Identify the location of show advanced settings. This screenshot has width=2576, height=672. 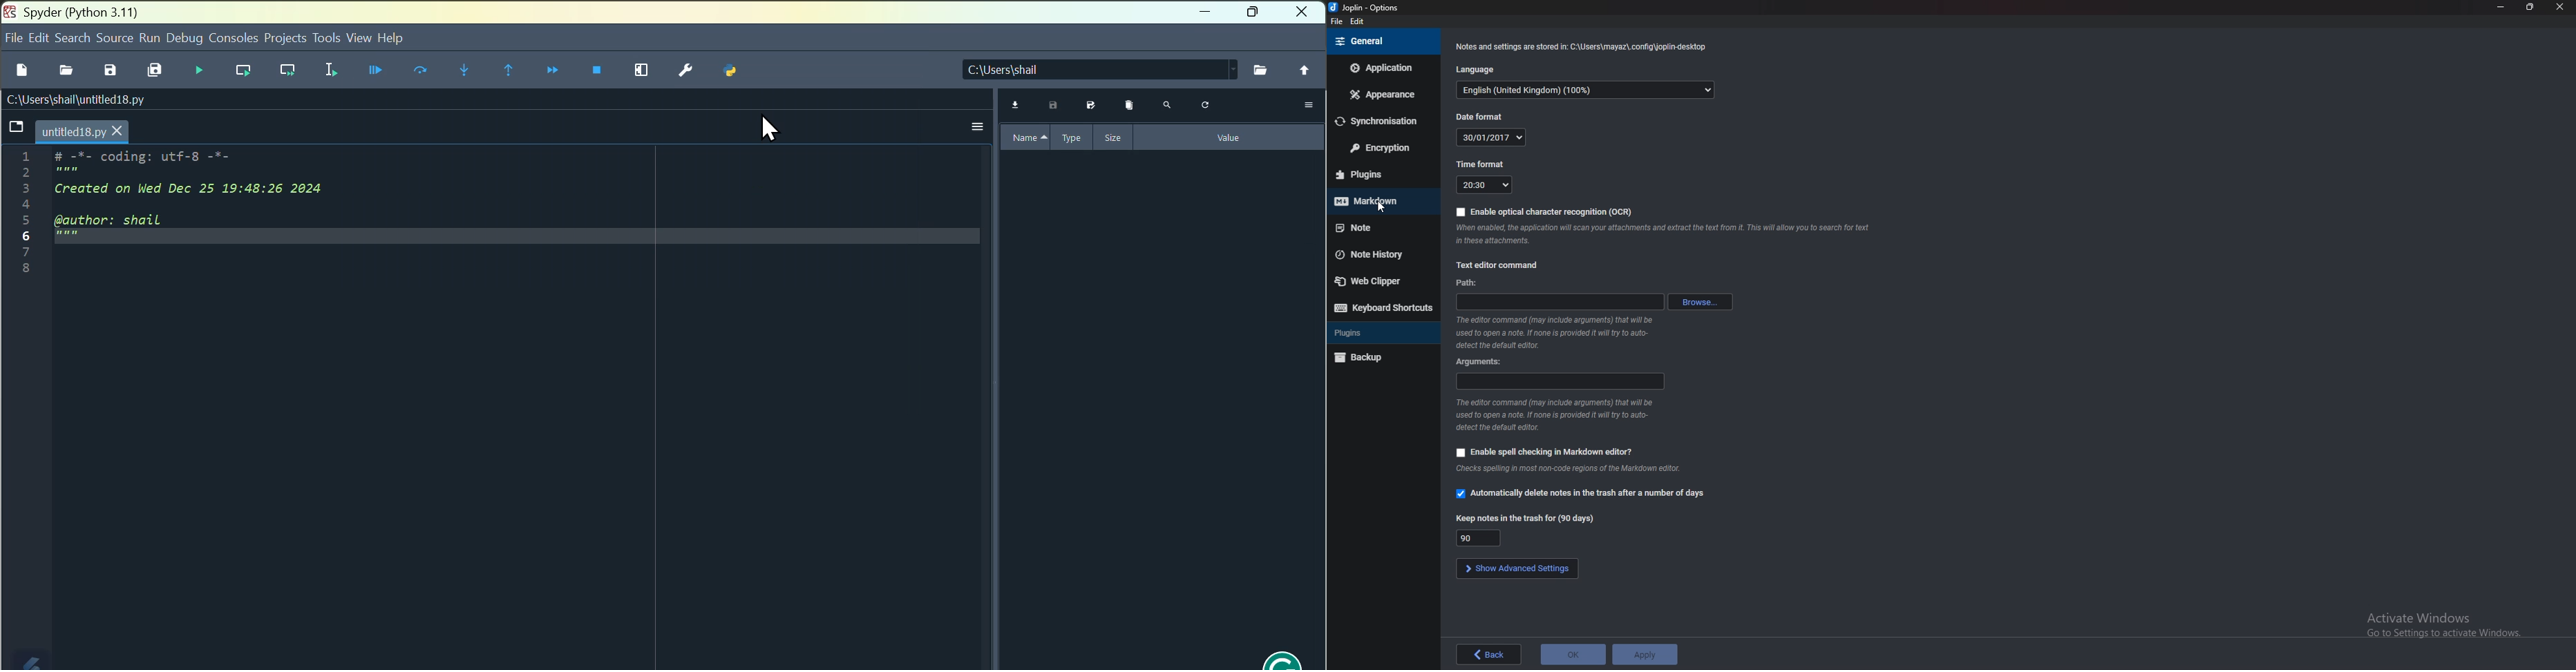
(1517, 568).